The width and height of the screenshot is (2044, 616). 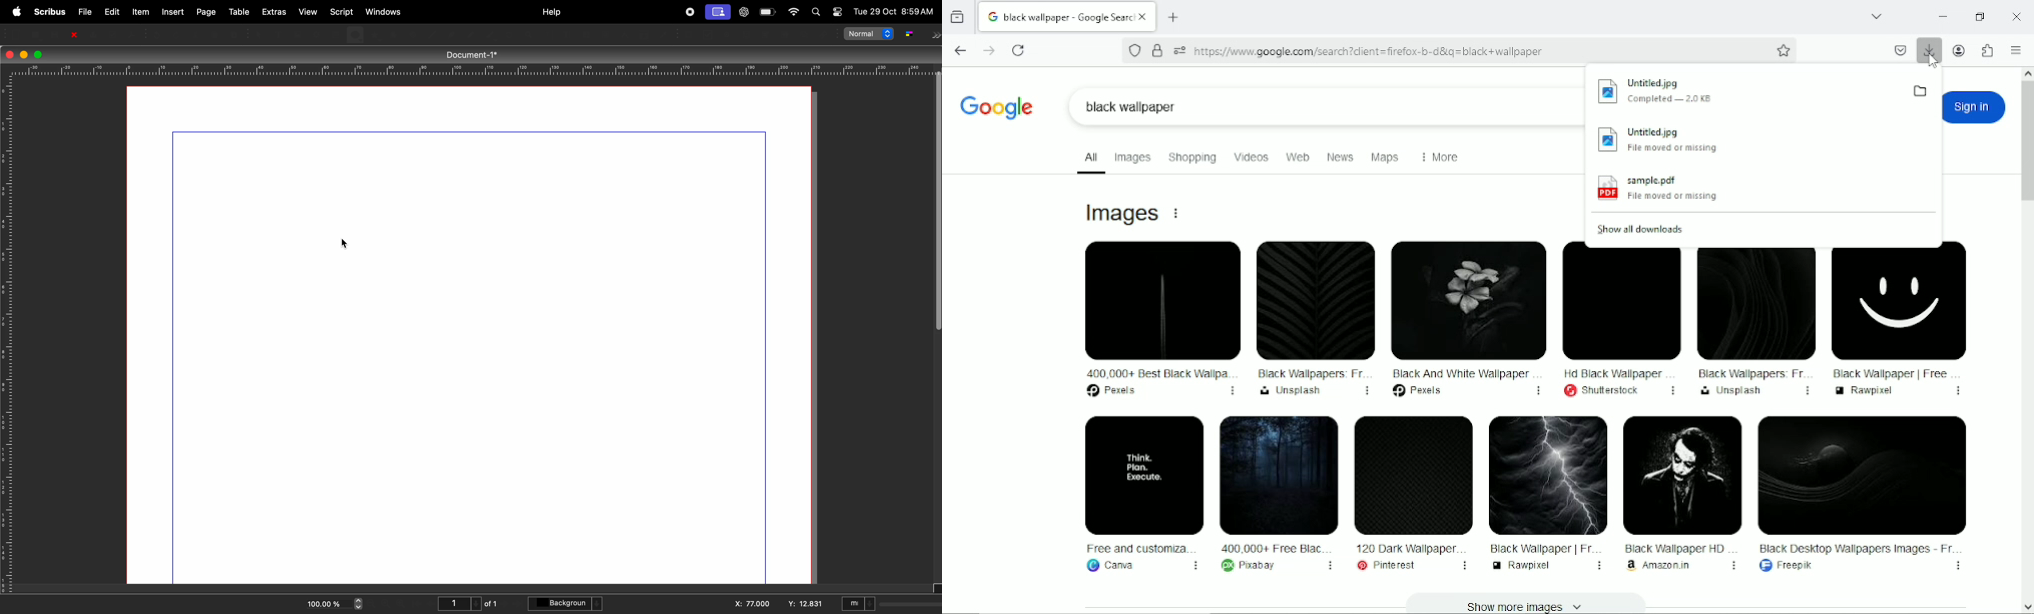 I want to click on page, so click(x=206, y=11).